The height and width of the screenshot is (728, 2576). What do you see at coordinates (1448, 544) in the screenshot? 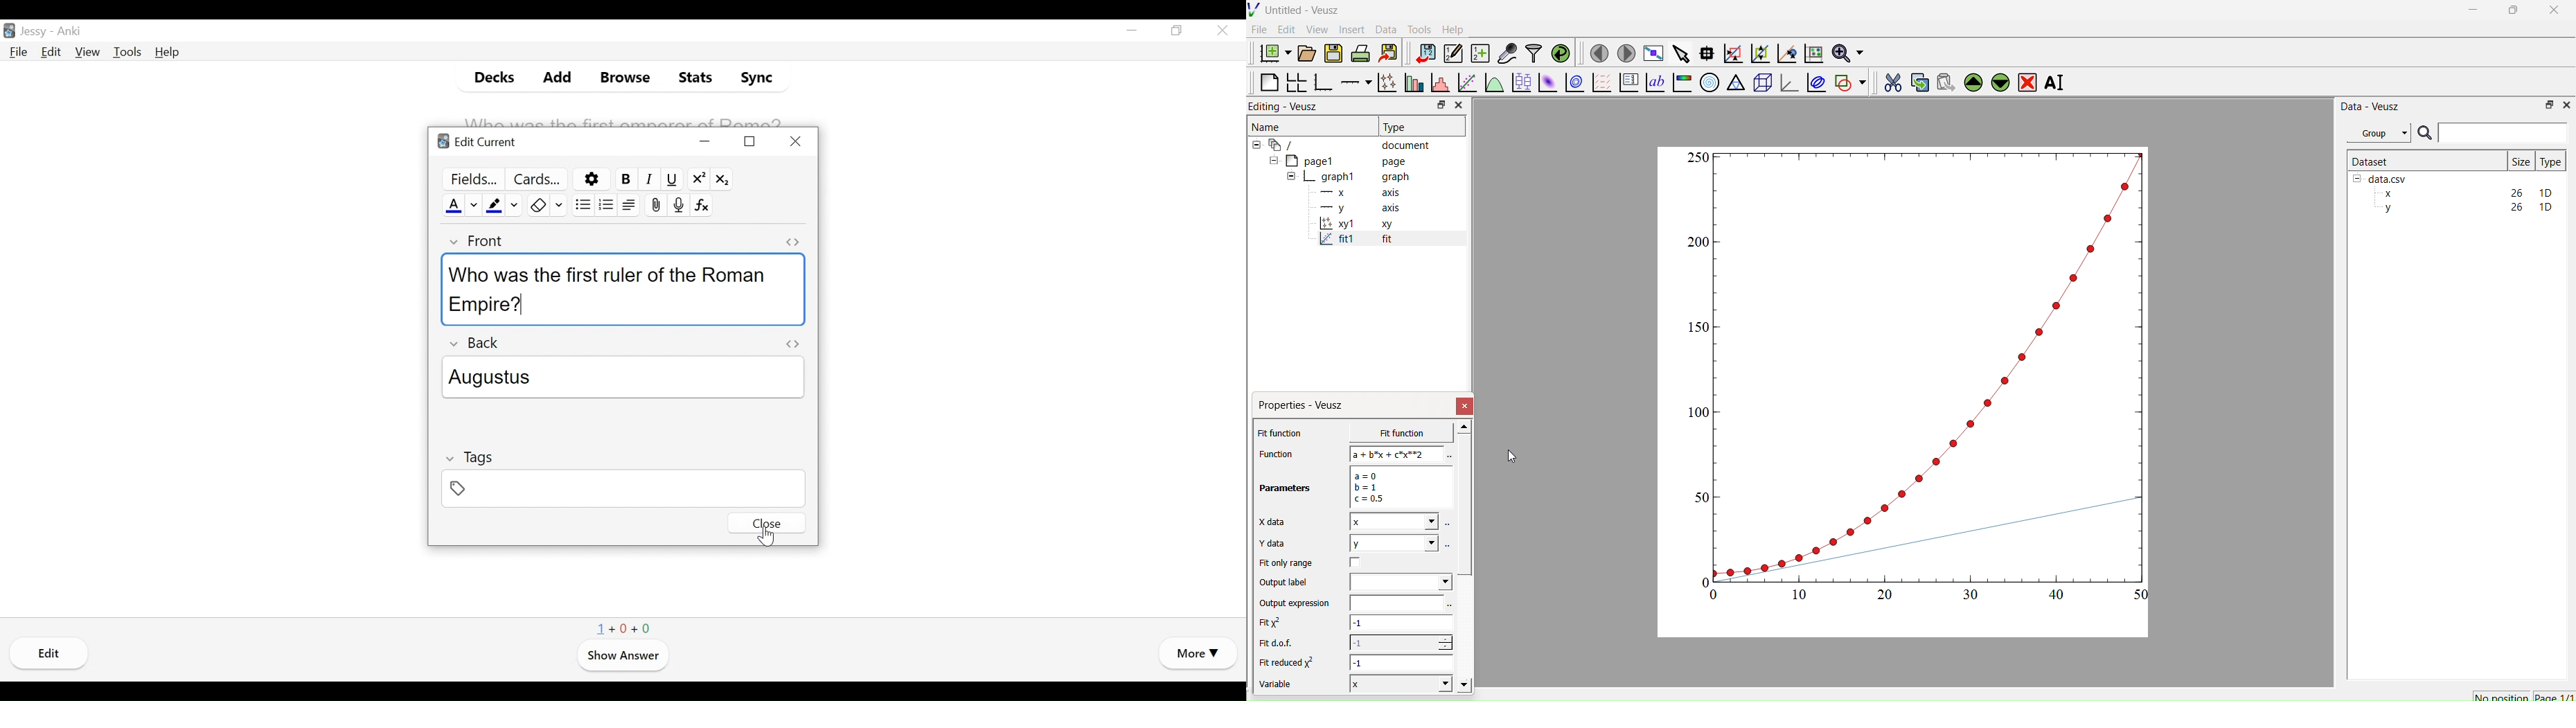
I see `Select using dataset browser` at bounding box center [1448, 544].